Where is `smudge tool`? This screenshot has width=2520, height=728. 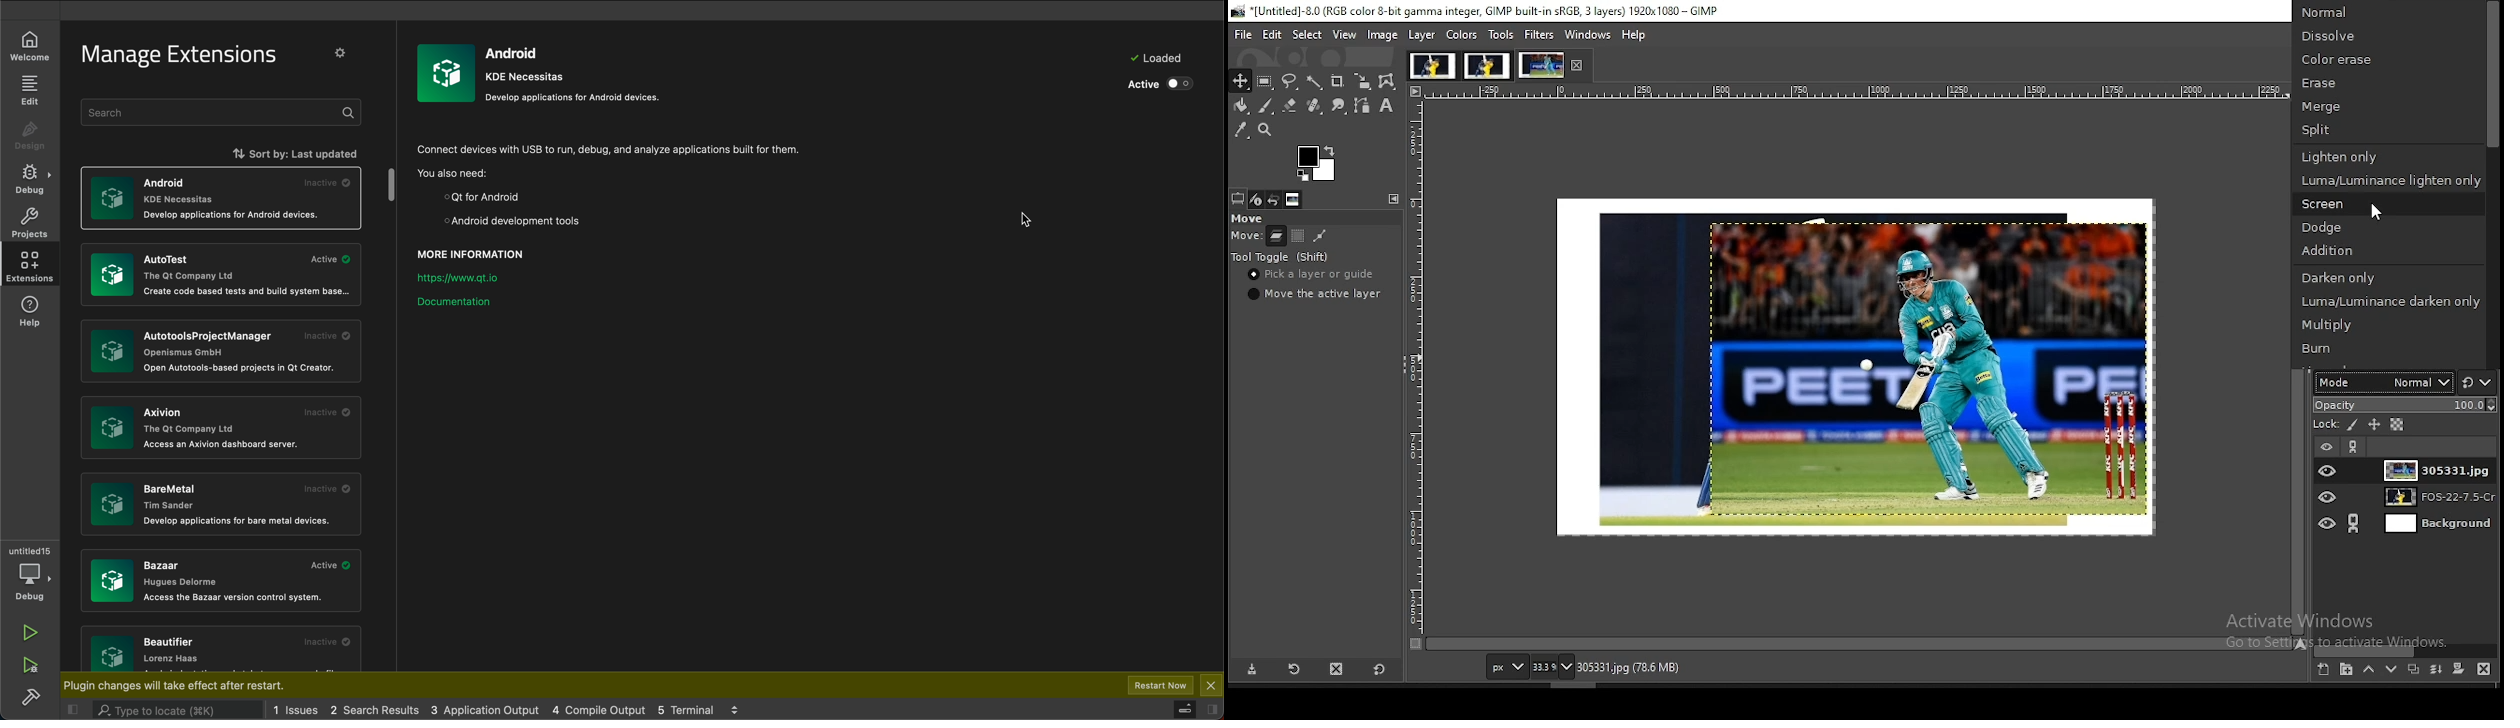
smudge tool is located at coordinates (1338, 105).